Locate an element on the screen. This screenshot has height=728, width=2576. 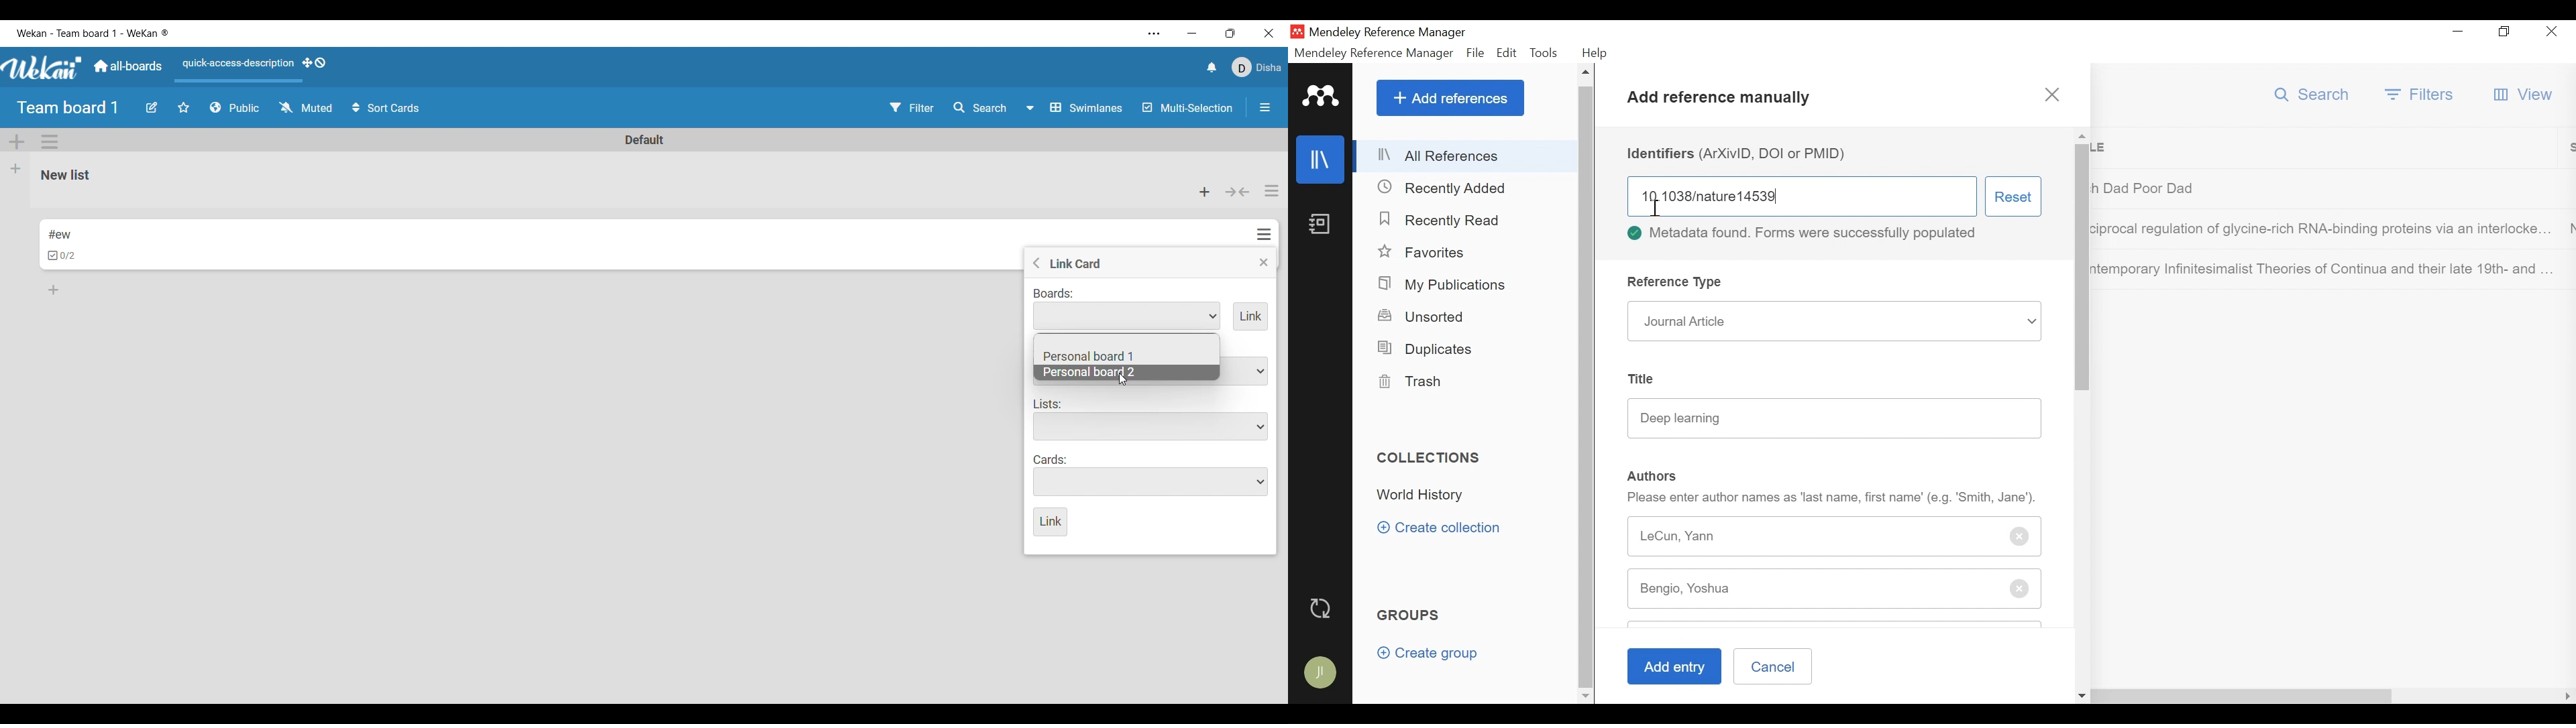
Edit  is located at coordinates (1507, 52).